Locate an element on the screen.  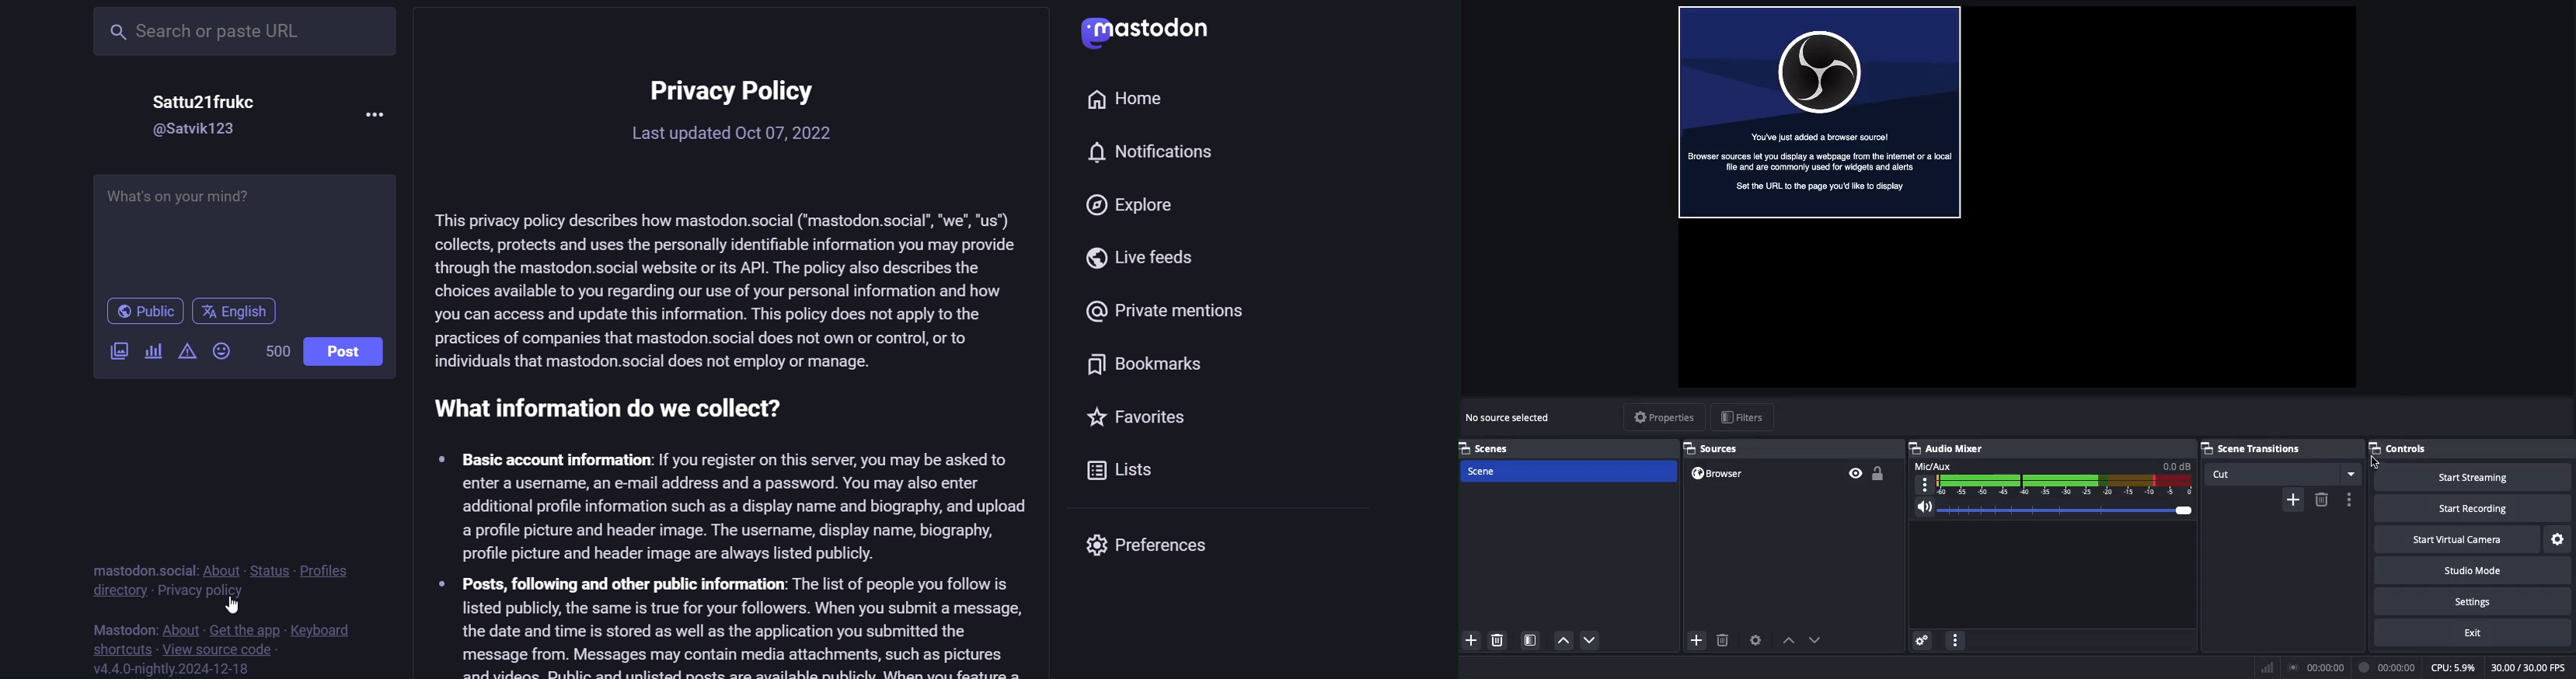
word limit is located at coordinates (277, 353).